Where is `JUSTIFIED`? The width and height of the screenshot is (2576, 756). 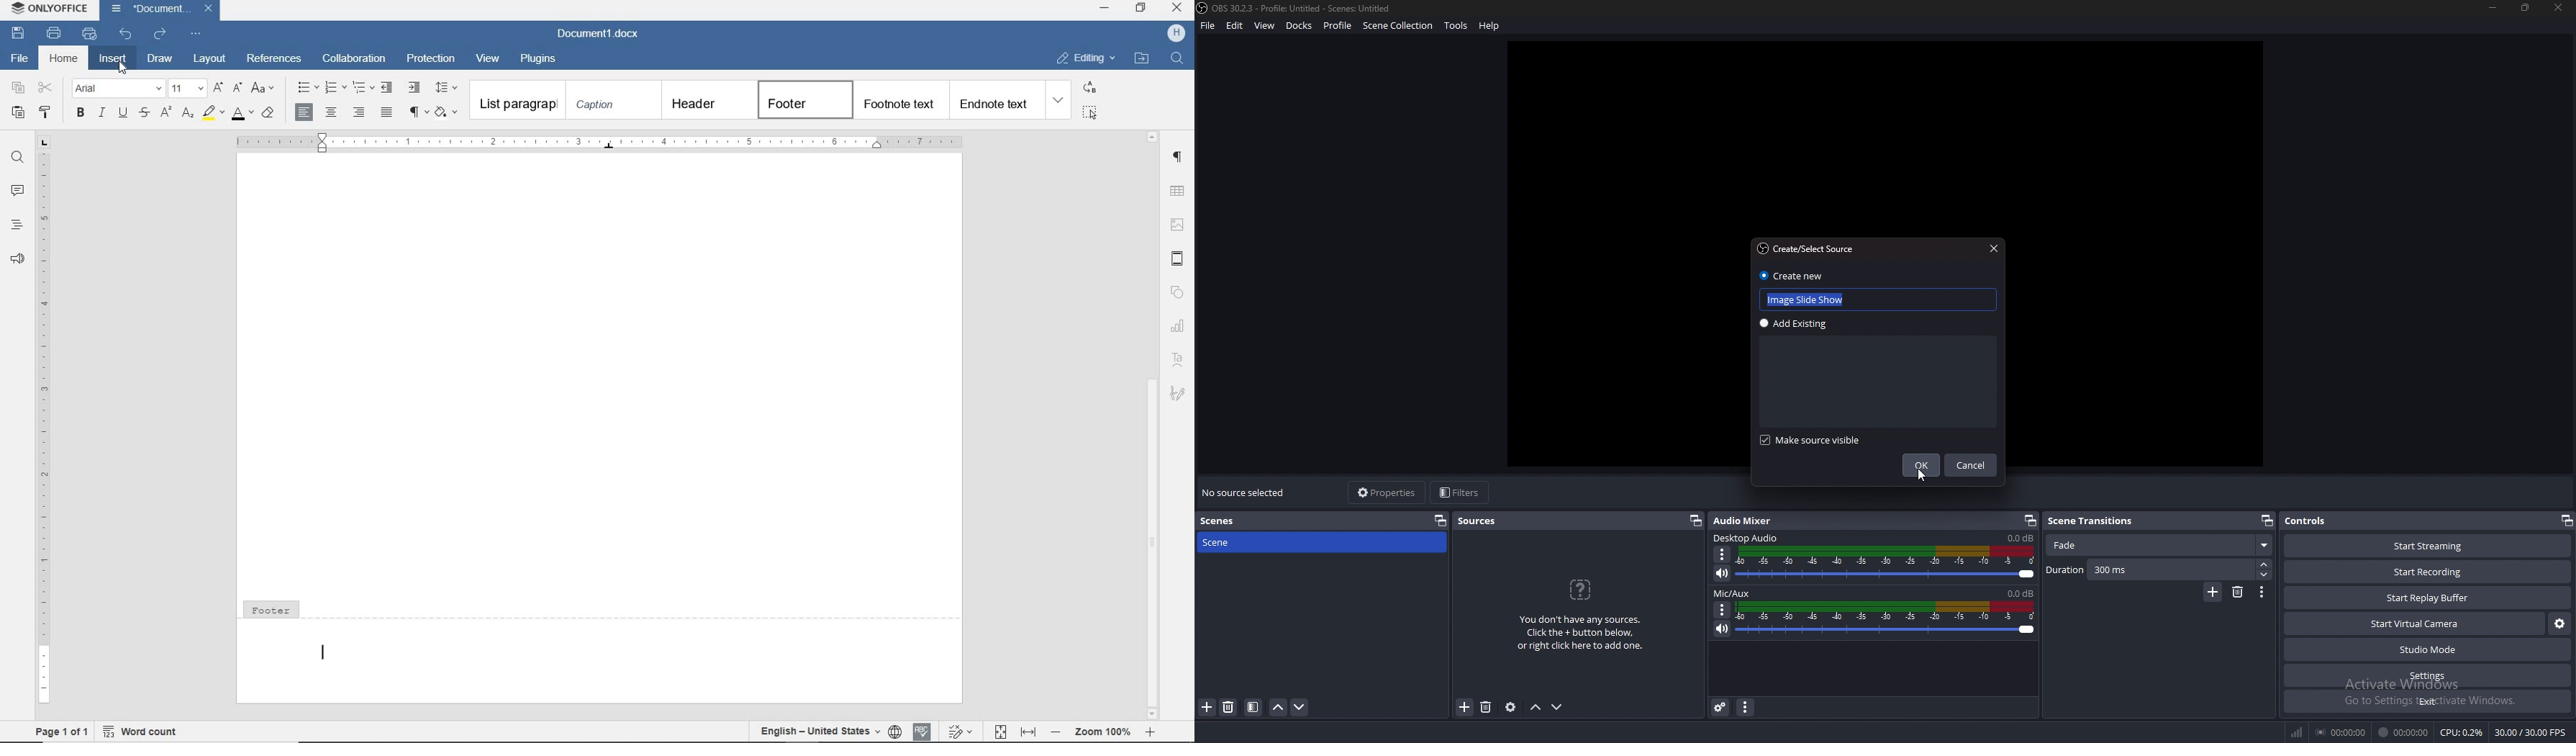 JUSTIFIED is located at coordinates (386, 114).